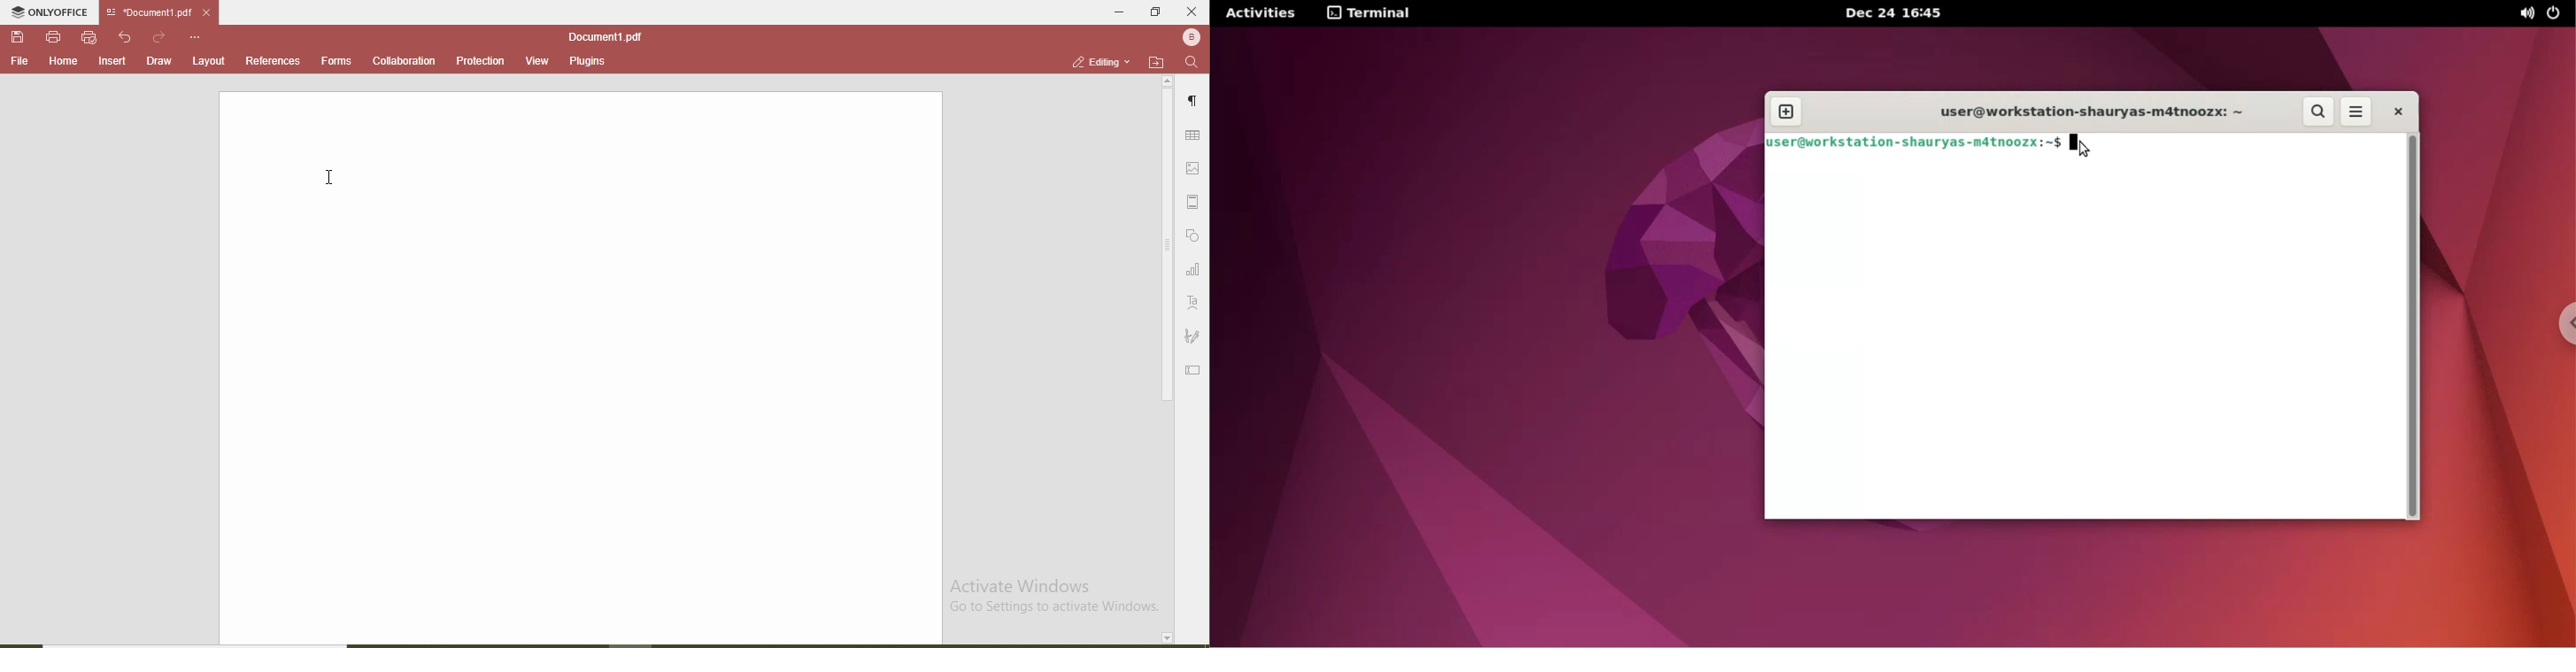 The image size is (2576, 672). I want to click on minimise, so click(1114, 11).